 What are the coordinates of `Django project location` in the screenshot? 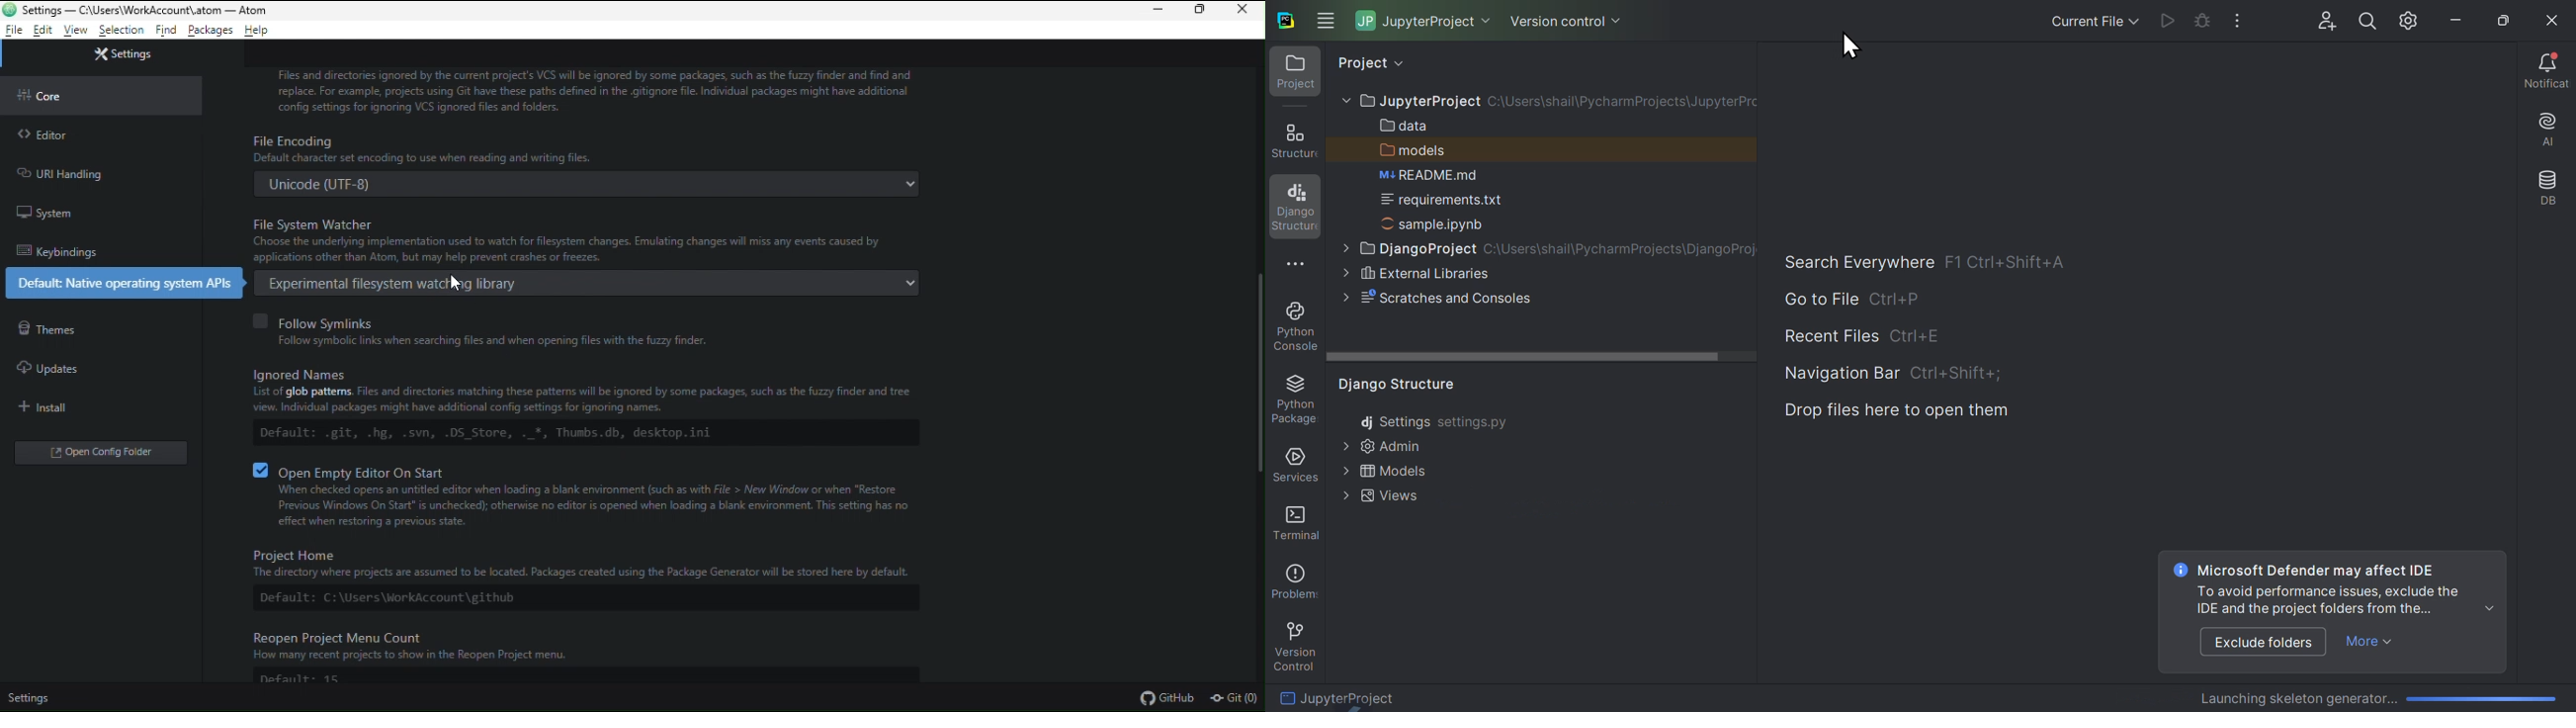 It's located at (1545, 248).